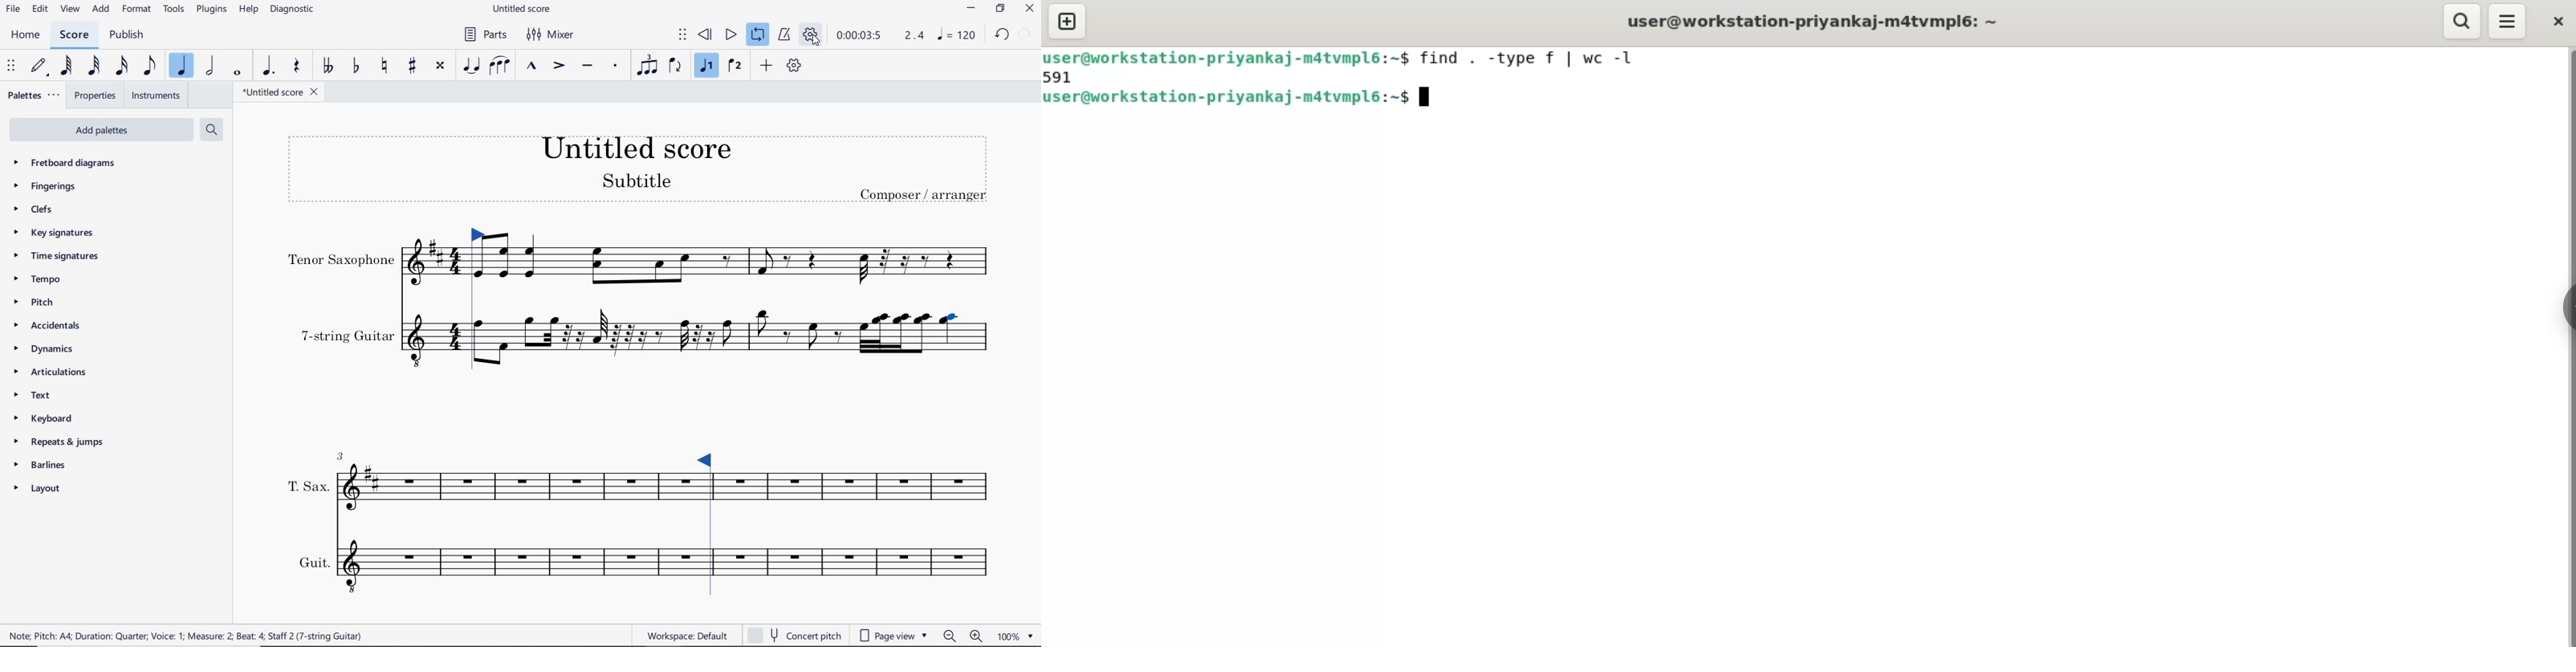  I want to click on playback settings, so click(798, 66).